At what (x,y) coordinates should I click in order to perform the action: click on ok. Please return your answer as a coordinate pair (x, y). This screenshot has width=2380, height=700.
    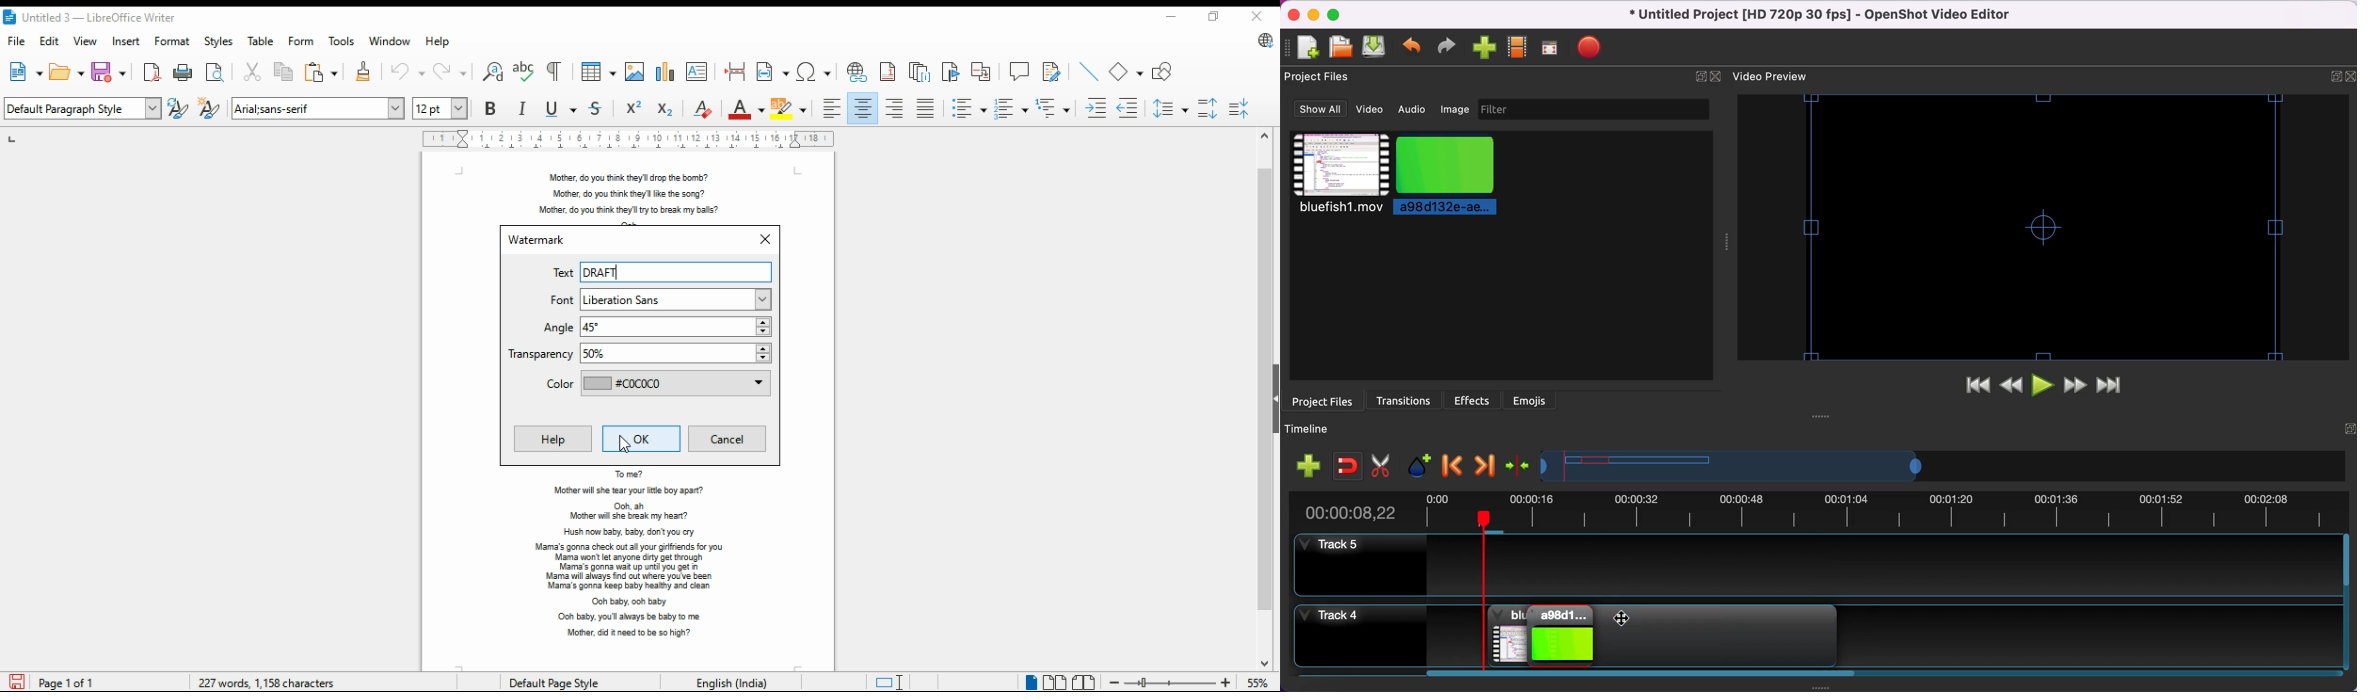
    Looking at the image, I should click on (638, 438).